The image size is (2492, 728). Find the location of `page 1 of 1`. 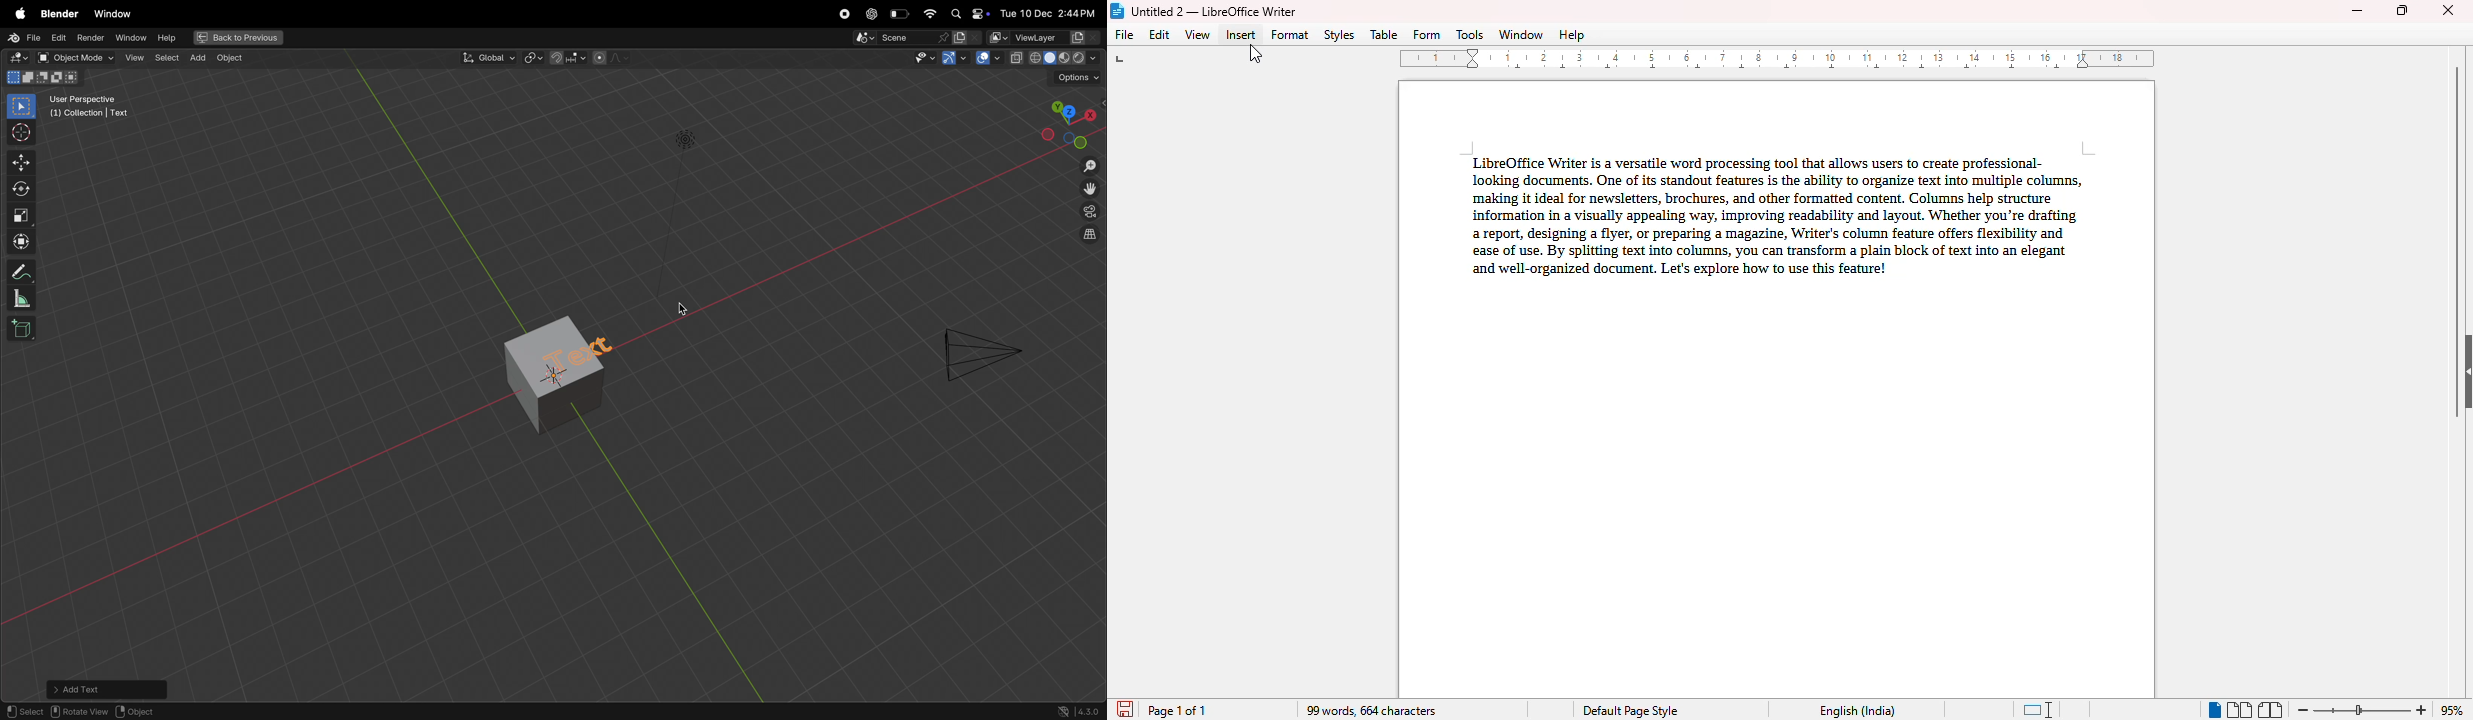

page 1 of 1 is located at coordinates (1178, 711).